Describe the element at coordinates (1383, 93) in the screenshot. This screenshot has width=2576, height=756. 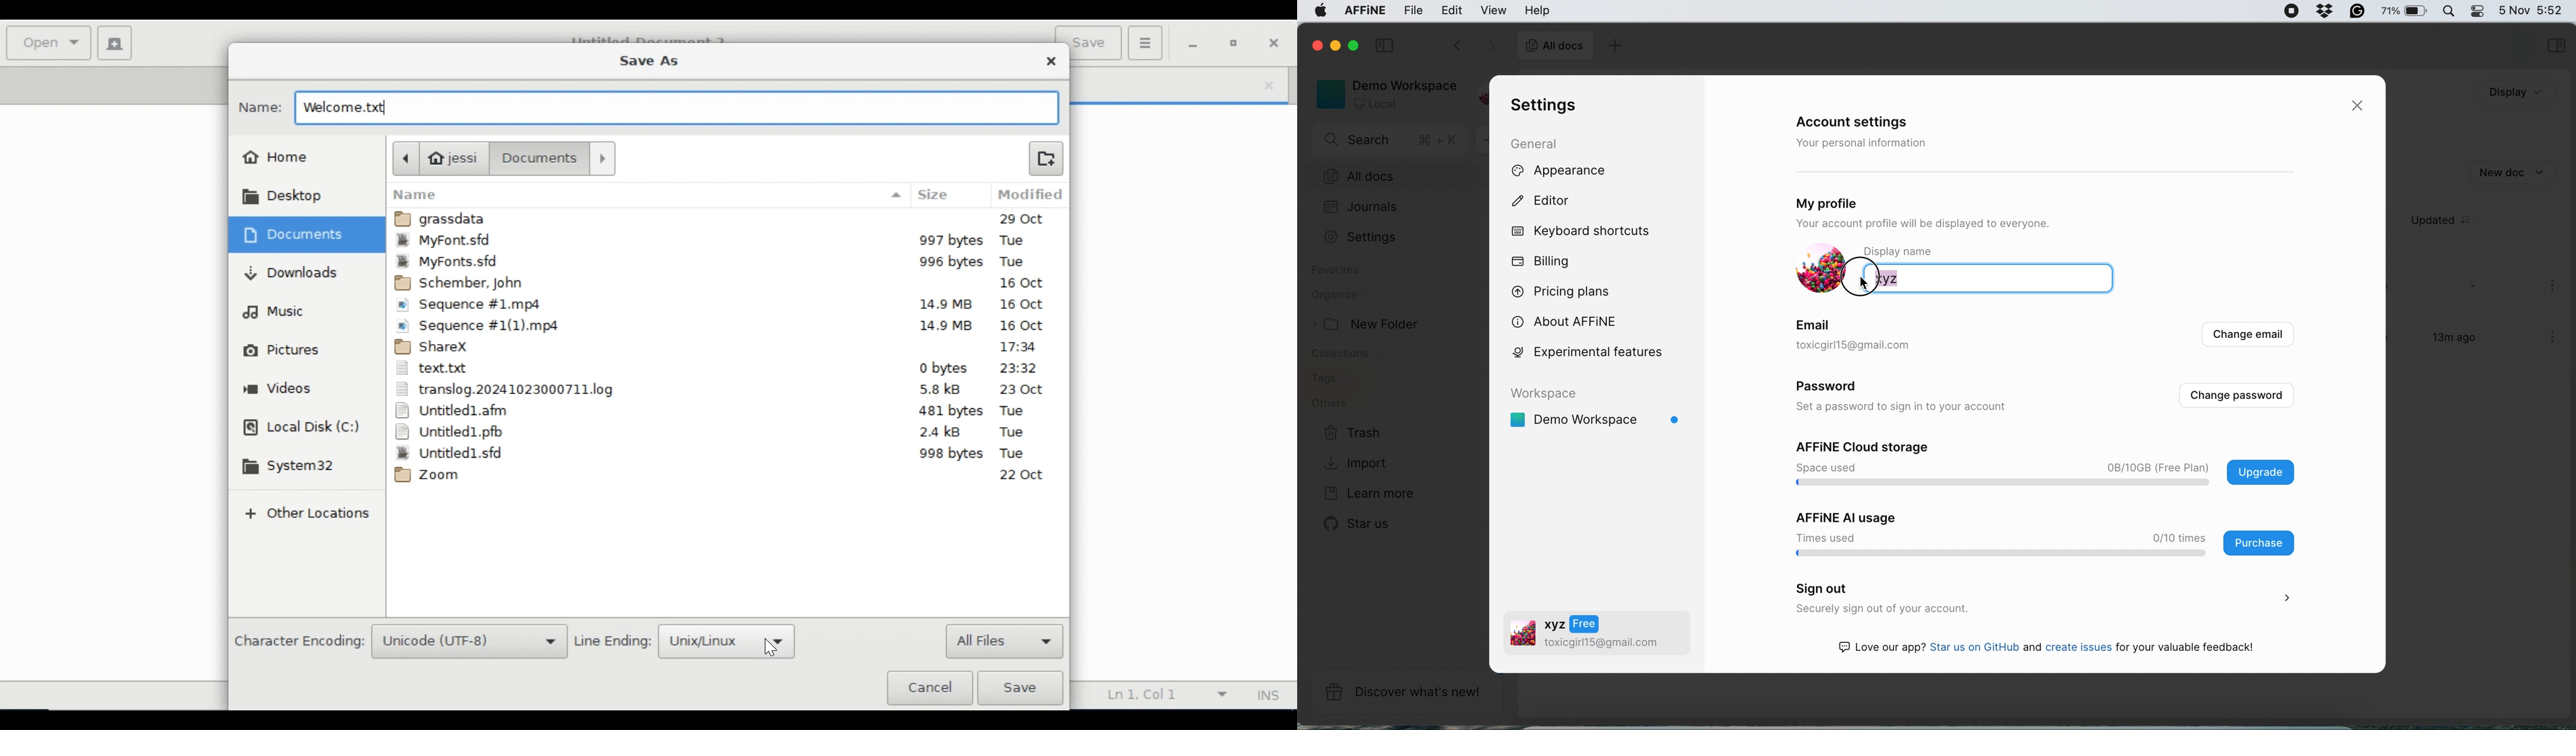
I see `demo workspace` at that location.